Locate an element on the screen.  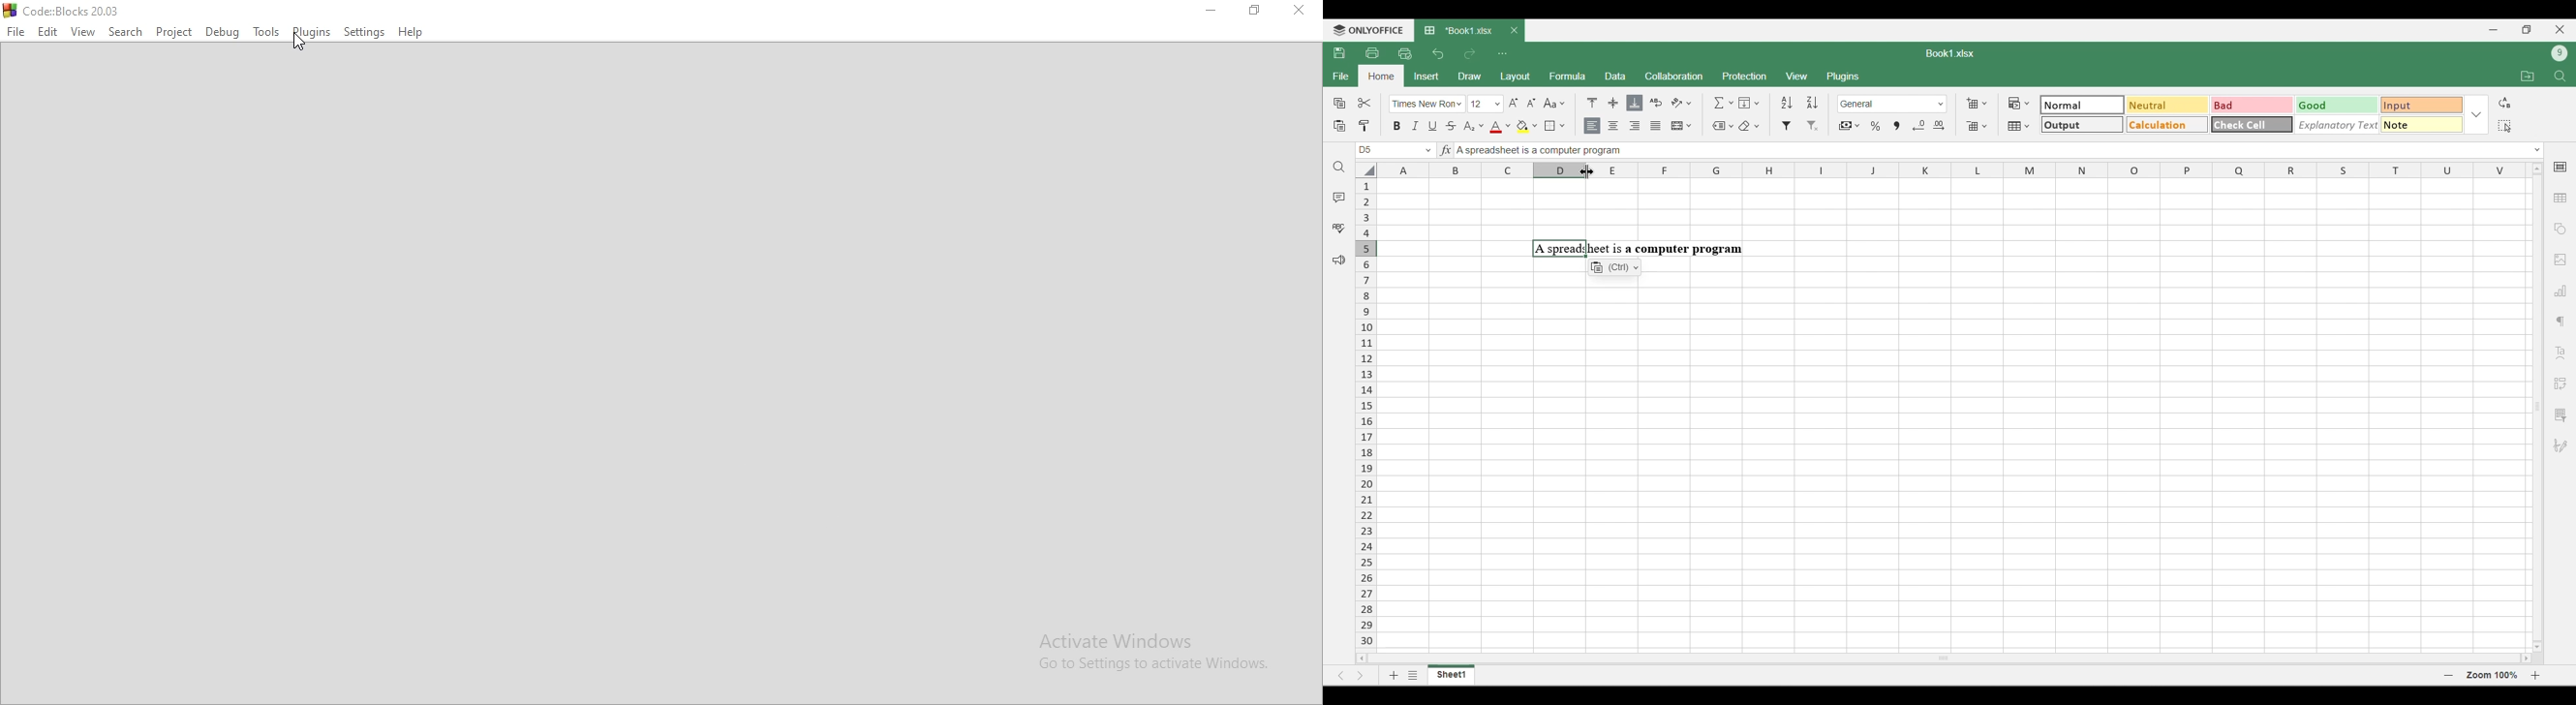
Feedback and support is located at coordinates (1339, 260).